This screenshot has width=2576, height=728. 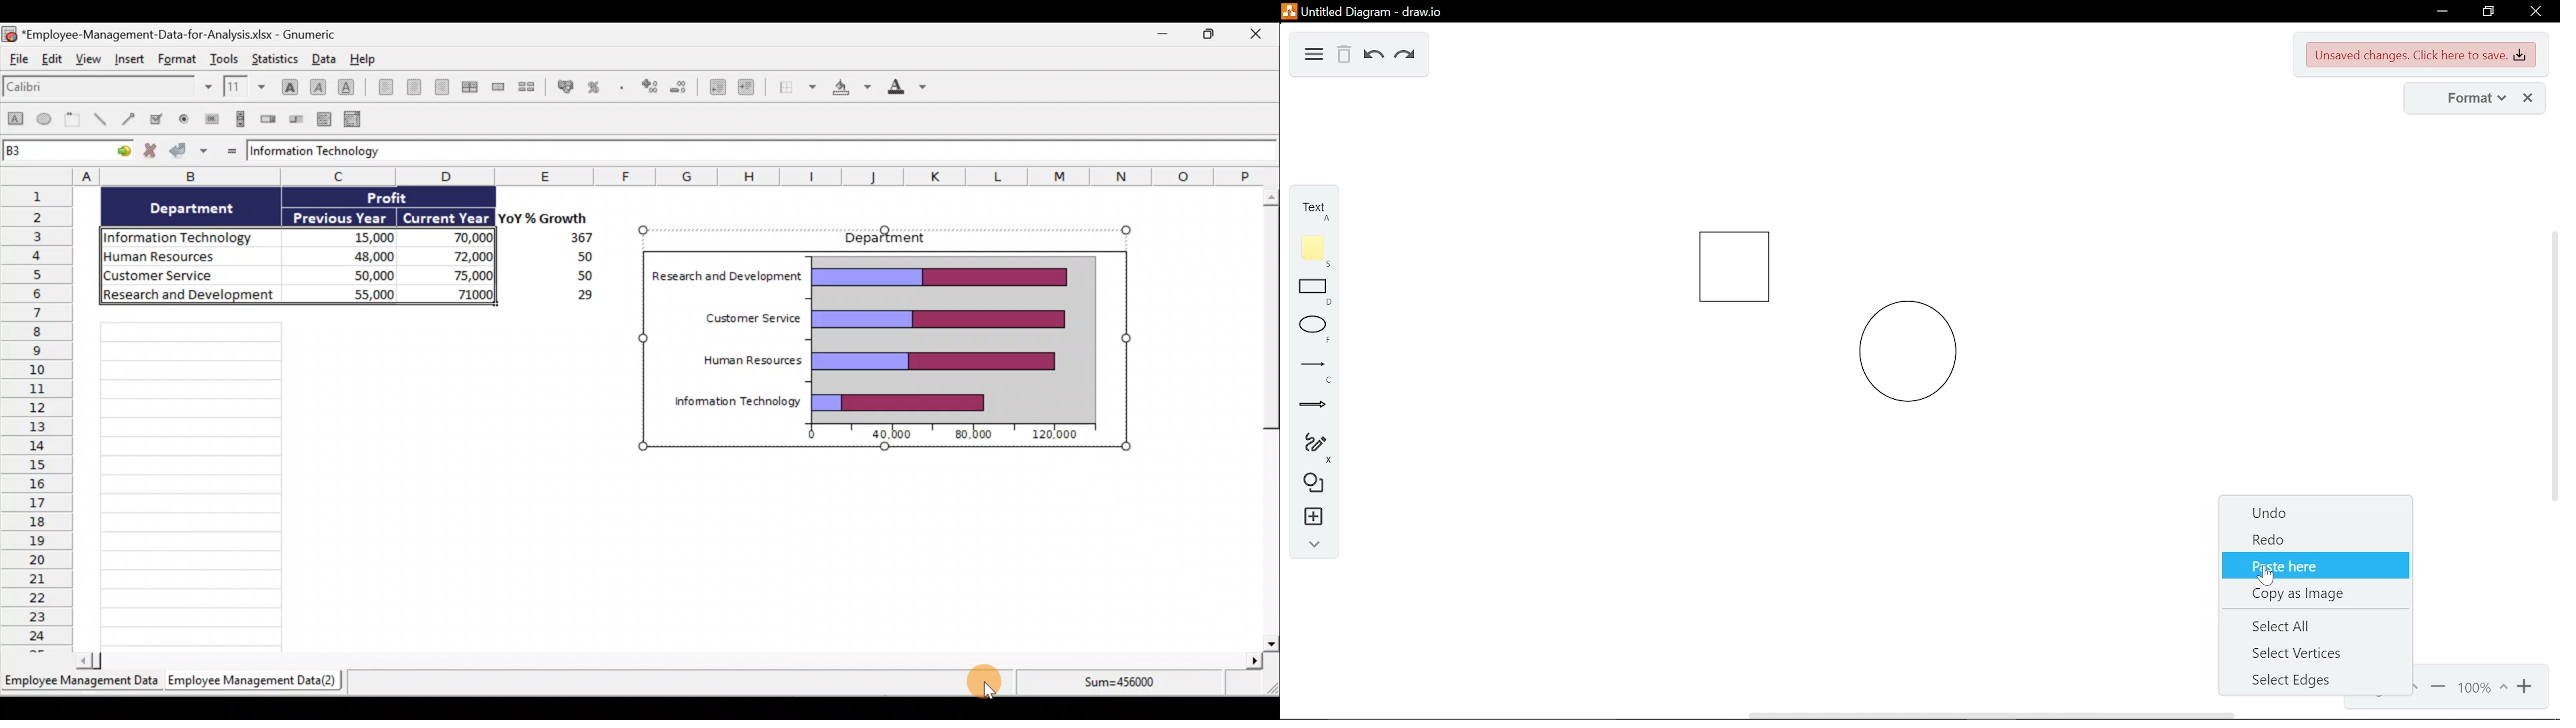 What do you see at coordinates (188, 34) in the screenshot?
I see `*Employee-Management-Data-for-Analysis.xlsx - Gnumeric` at bounding box center [188, 34].